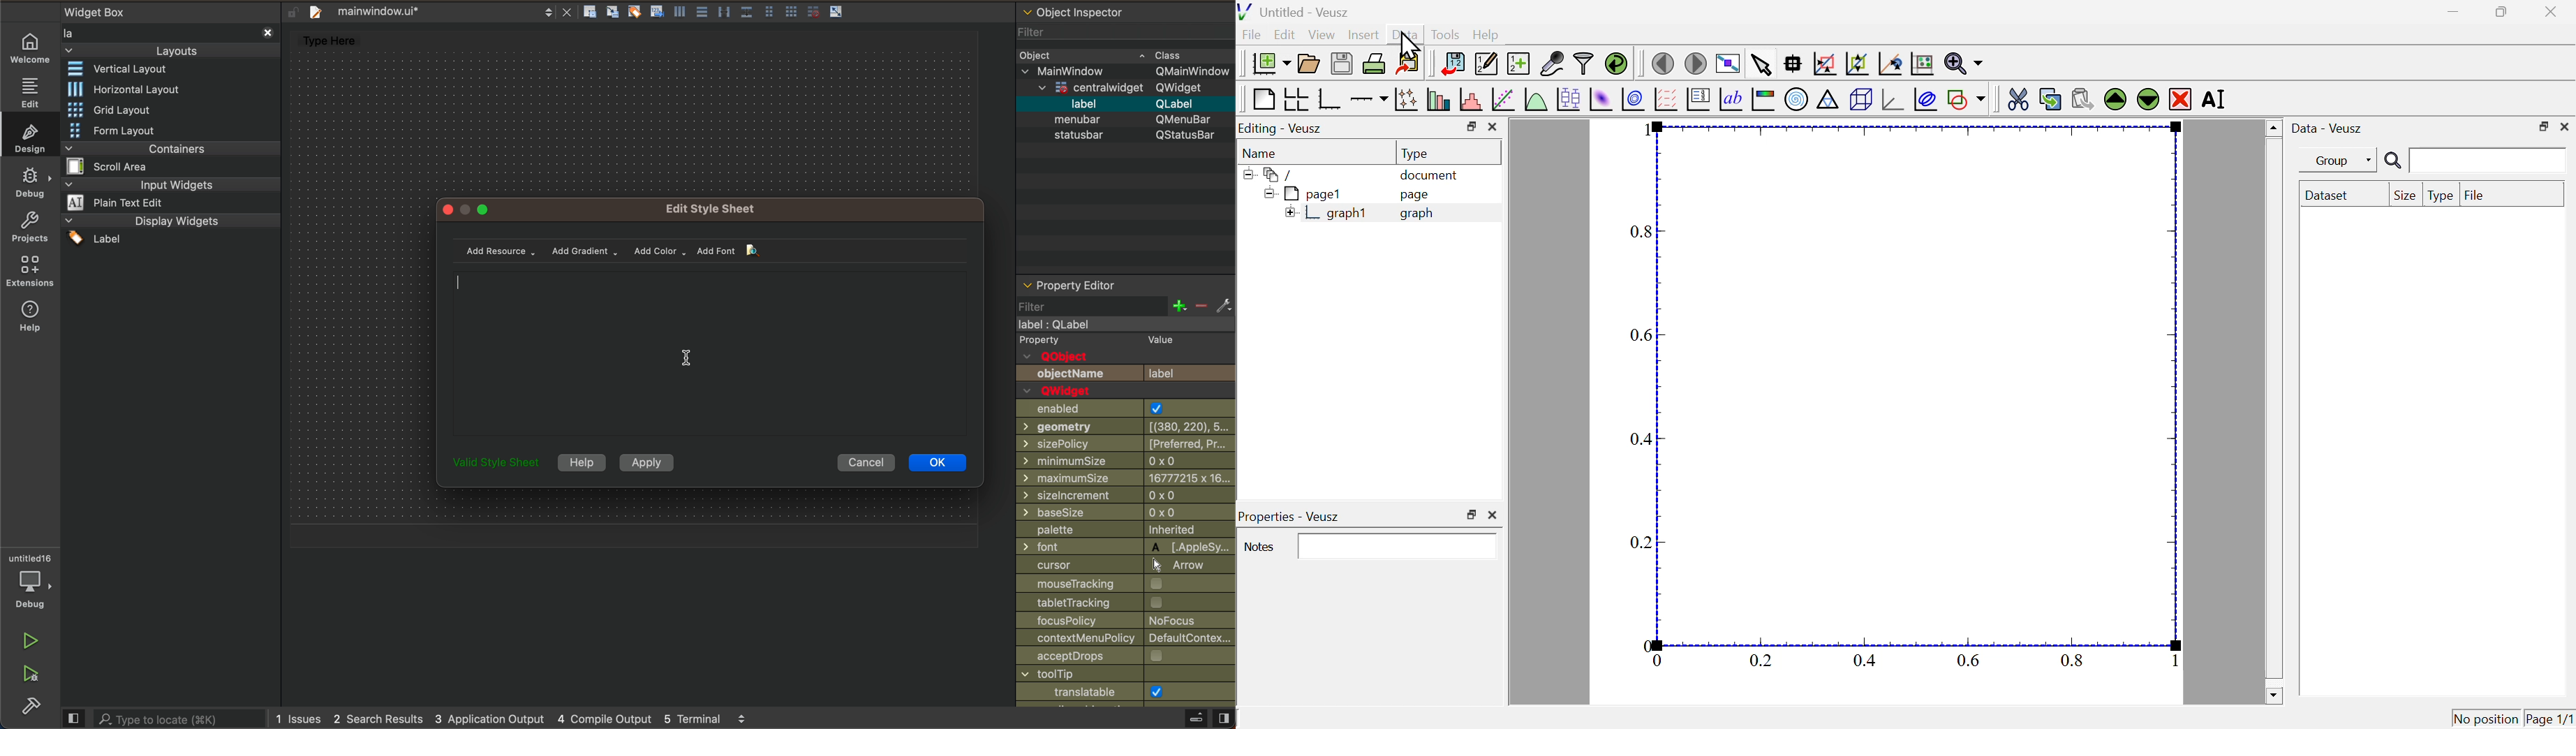 The image size is (2576, 756). What do you see at coordinates (1502, 100) in the screenshot?
I see `fit a function to data` at bounding box center [1502, 100].